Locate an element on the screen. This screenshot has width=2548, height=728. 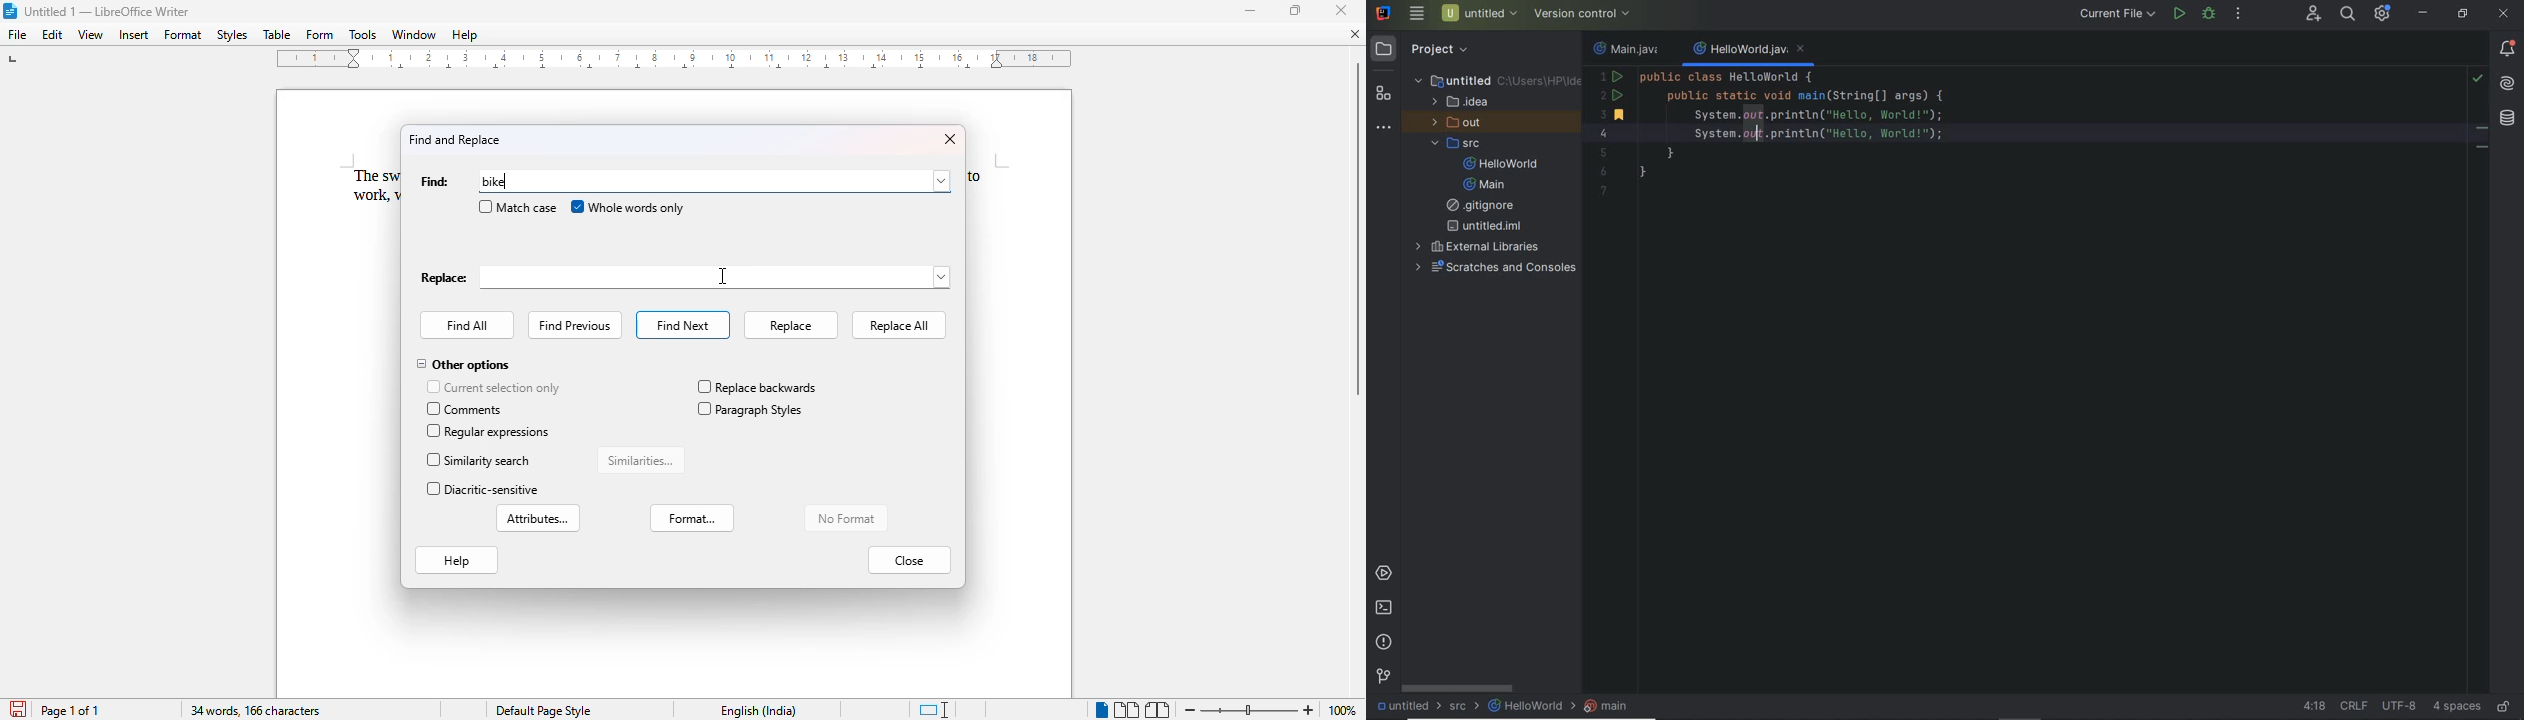
maximize is located at coordinates (1297, 10).